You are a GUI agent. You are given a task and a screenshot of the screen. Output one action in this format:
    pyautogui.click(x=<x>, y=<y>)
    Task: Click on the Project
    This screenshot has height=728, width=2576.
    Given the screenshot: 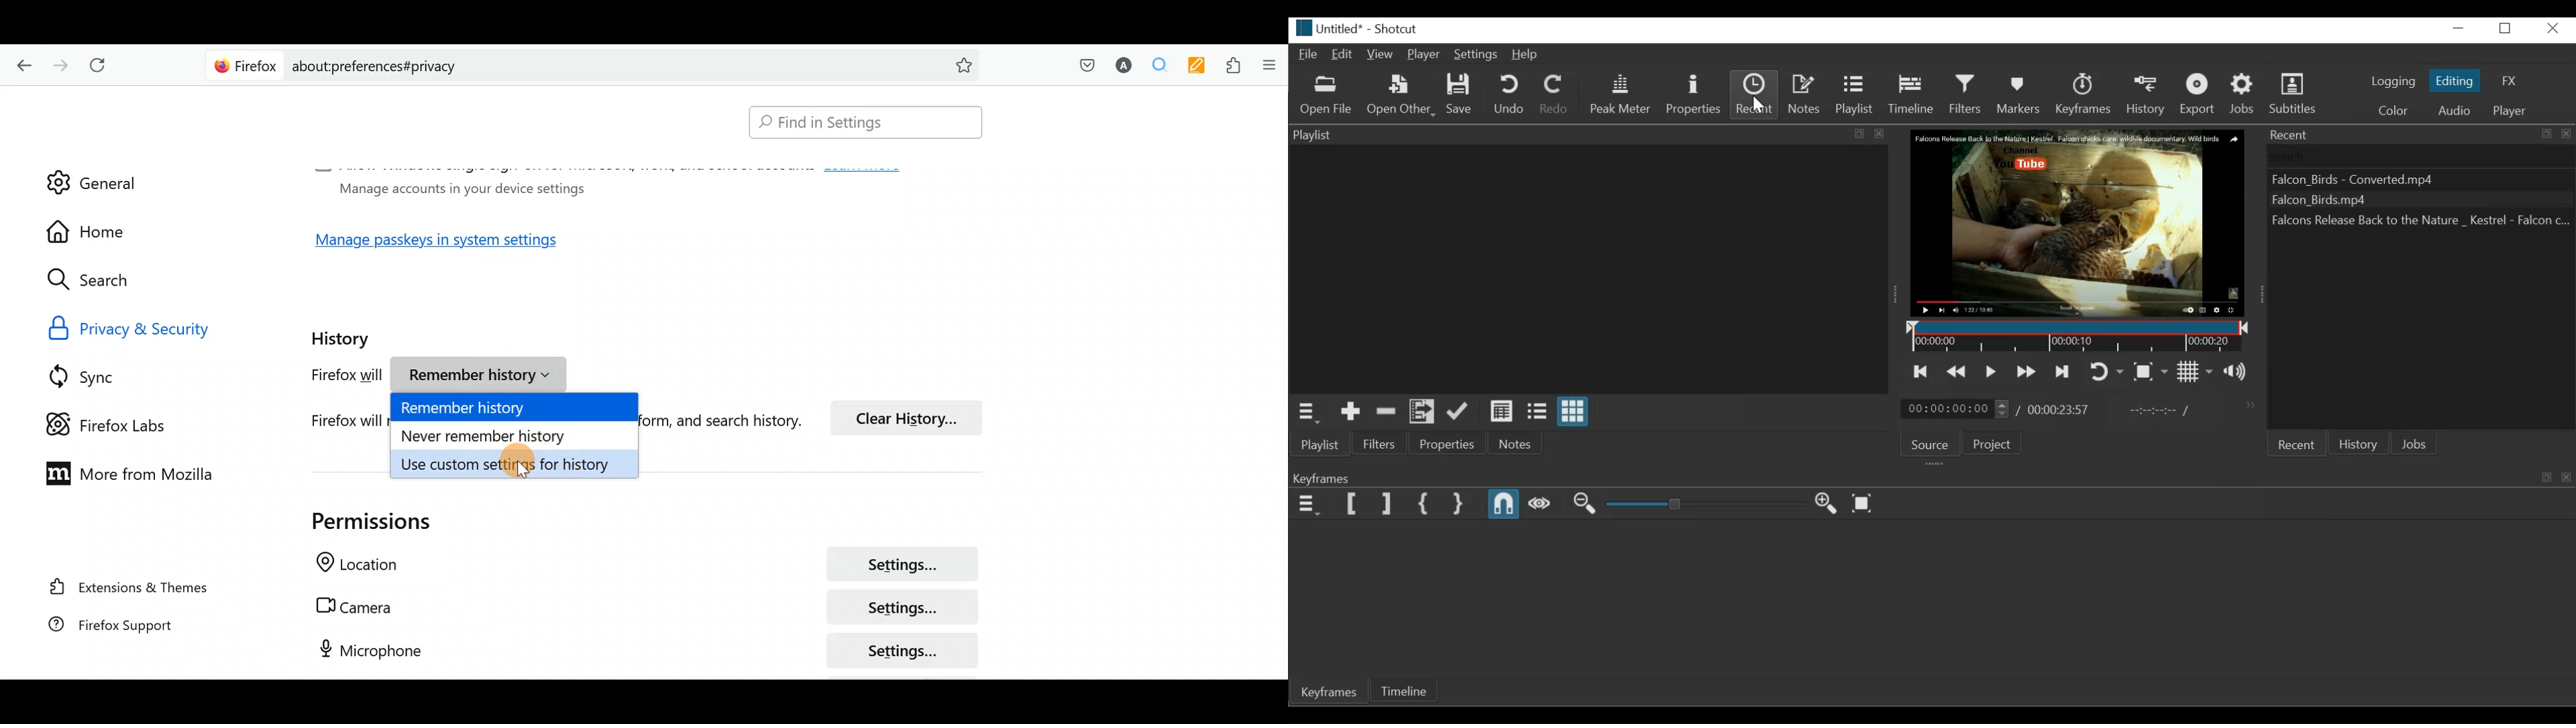 What is the action you would take?
    pyautogui.click(x=1997, y=442)
    